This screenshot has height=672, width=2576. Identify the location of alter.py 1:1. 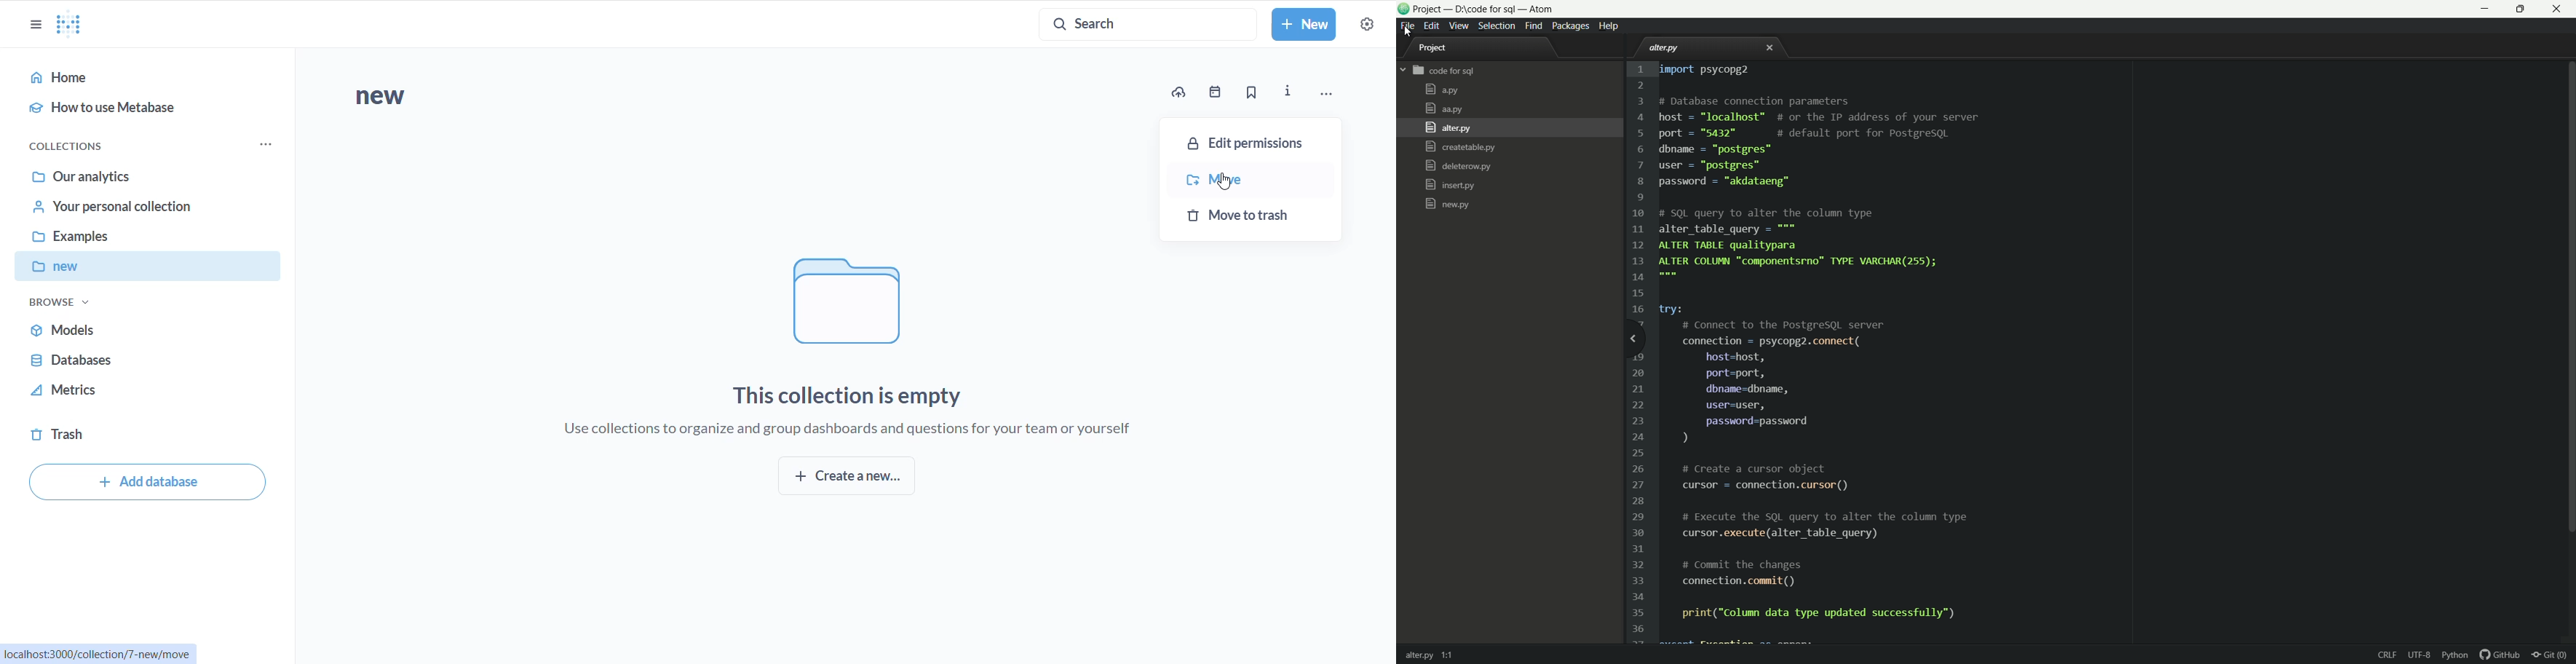
(1432, 653).